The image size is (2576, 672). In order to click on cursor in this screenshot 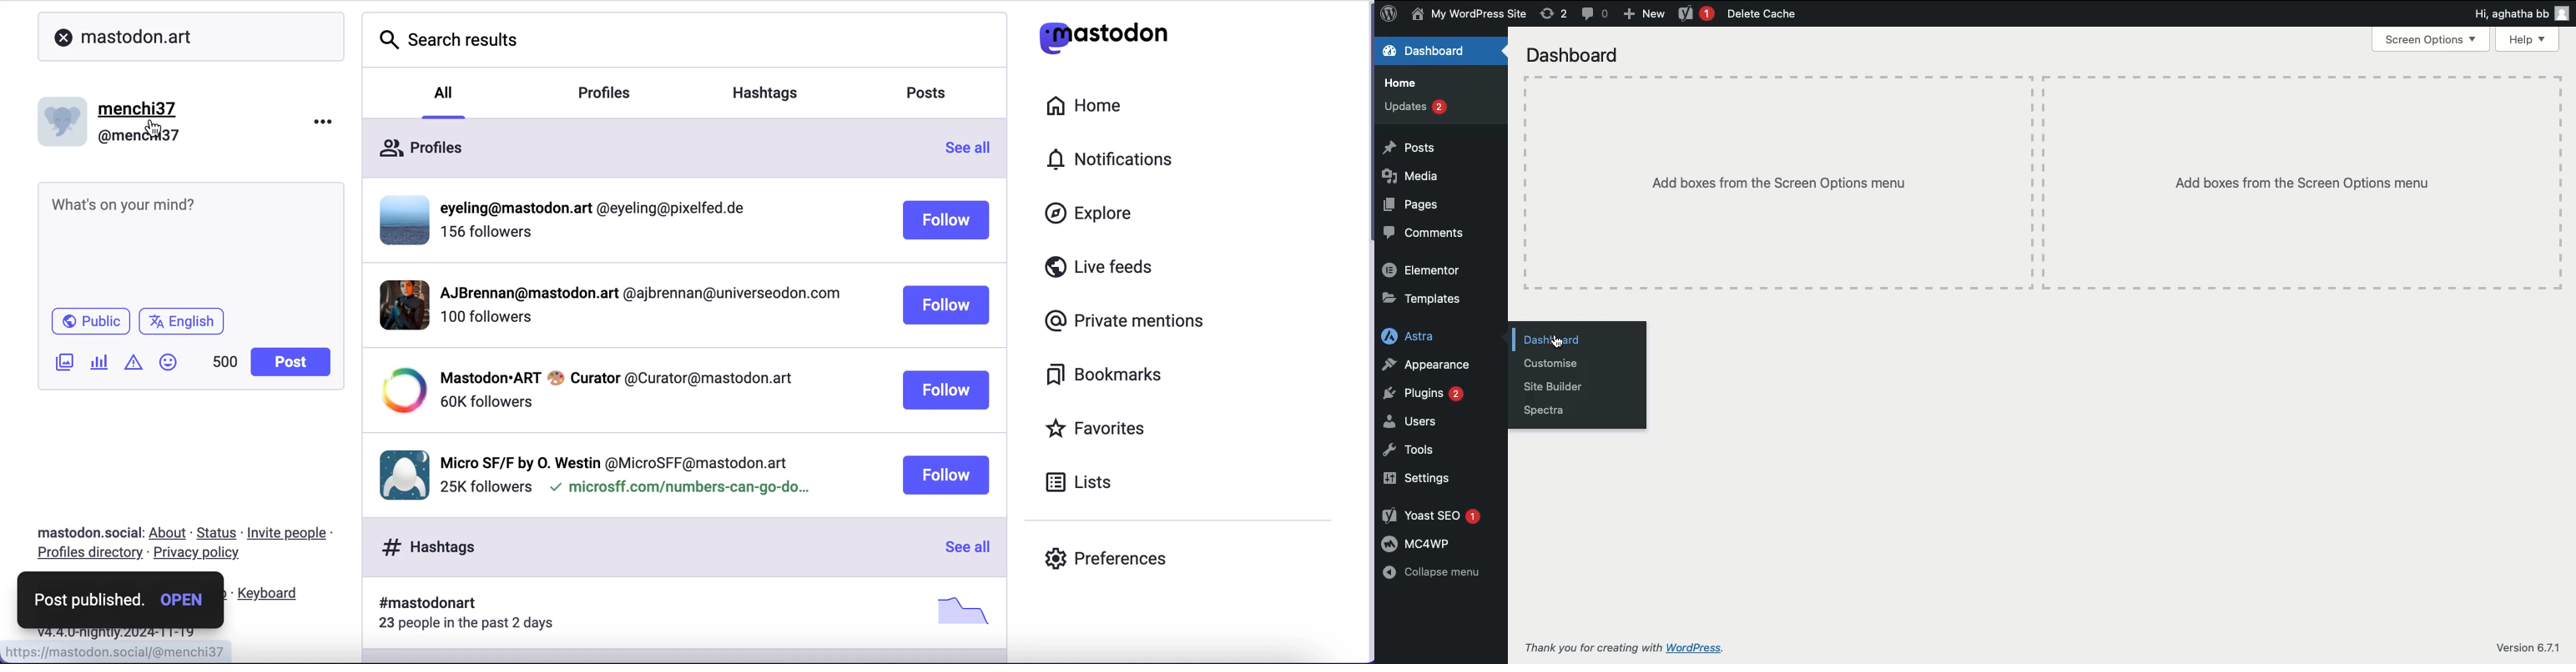, I will do `click(1555, 341)`.